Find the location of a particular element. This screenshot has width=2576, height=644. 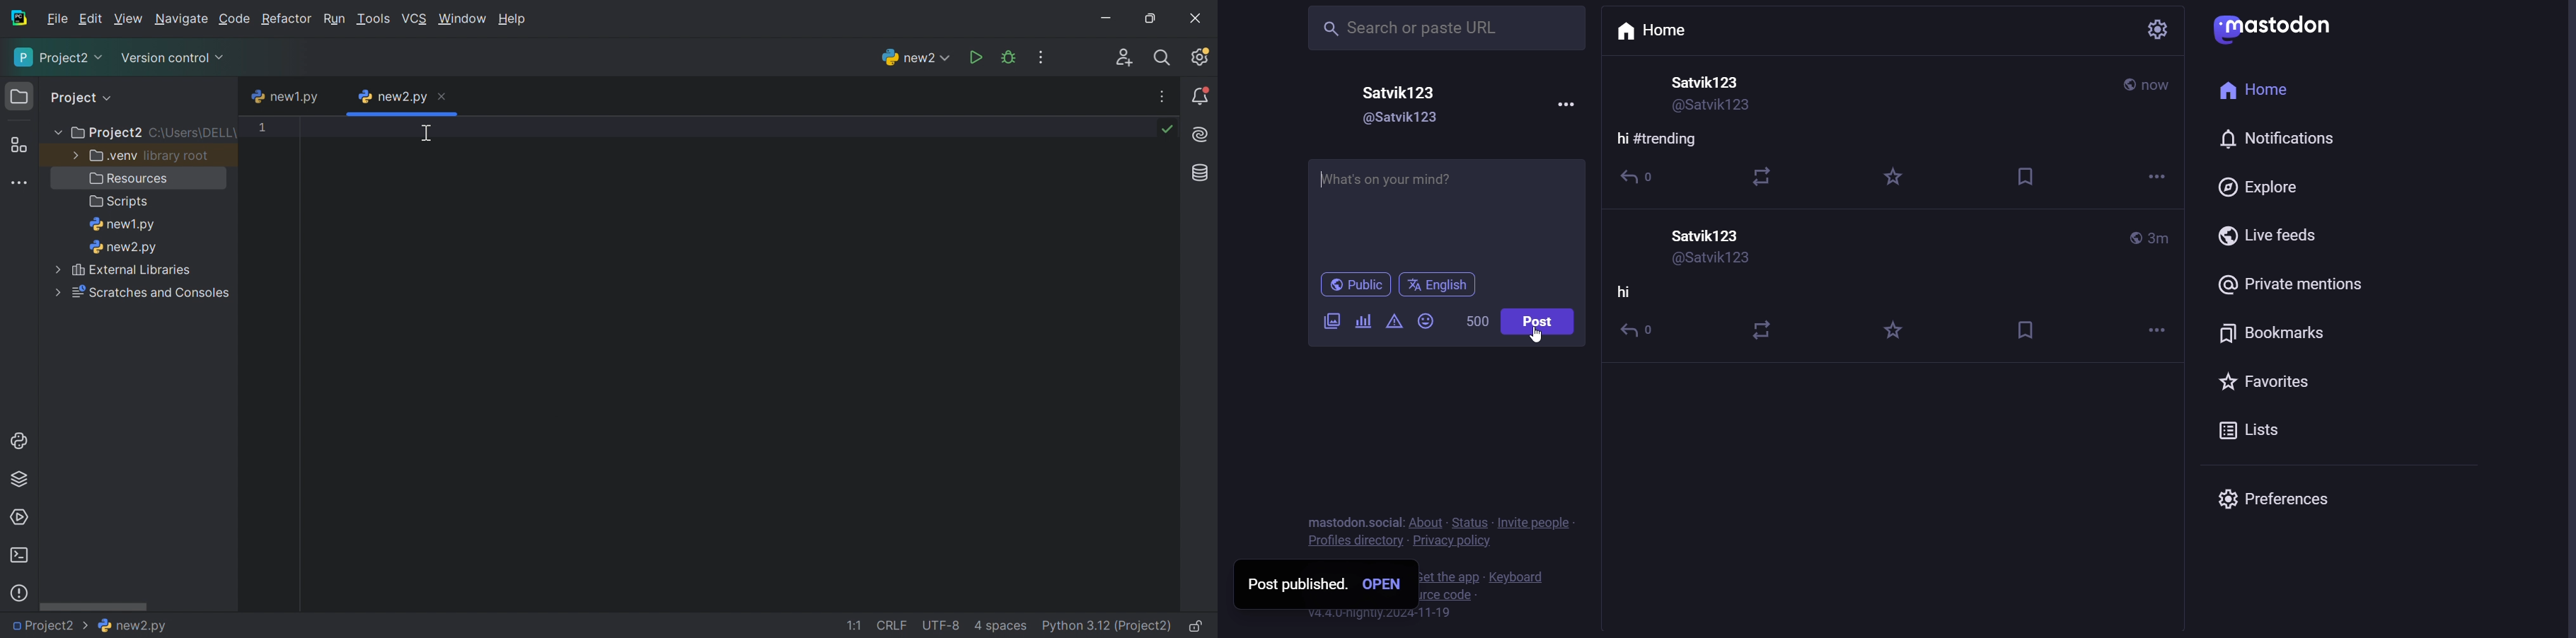

bookmark is located at coordinates (2277, 334).